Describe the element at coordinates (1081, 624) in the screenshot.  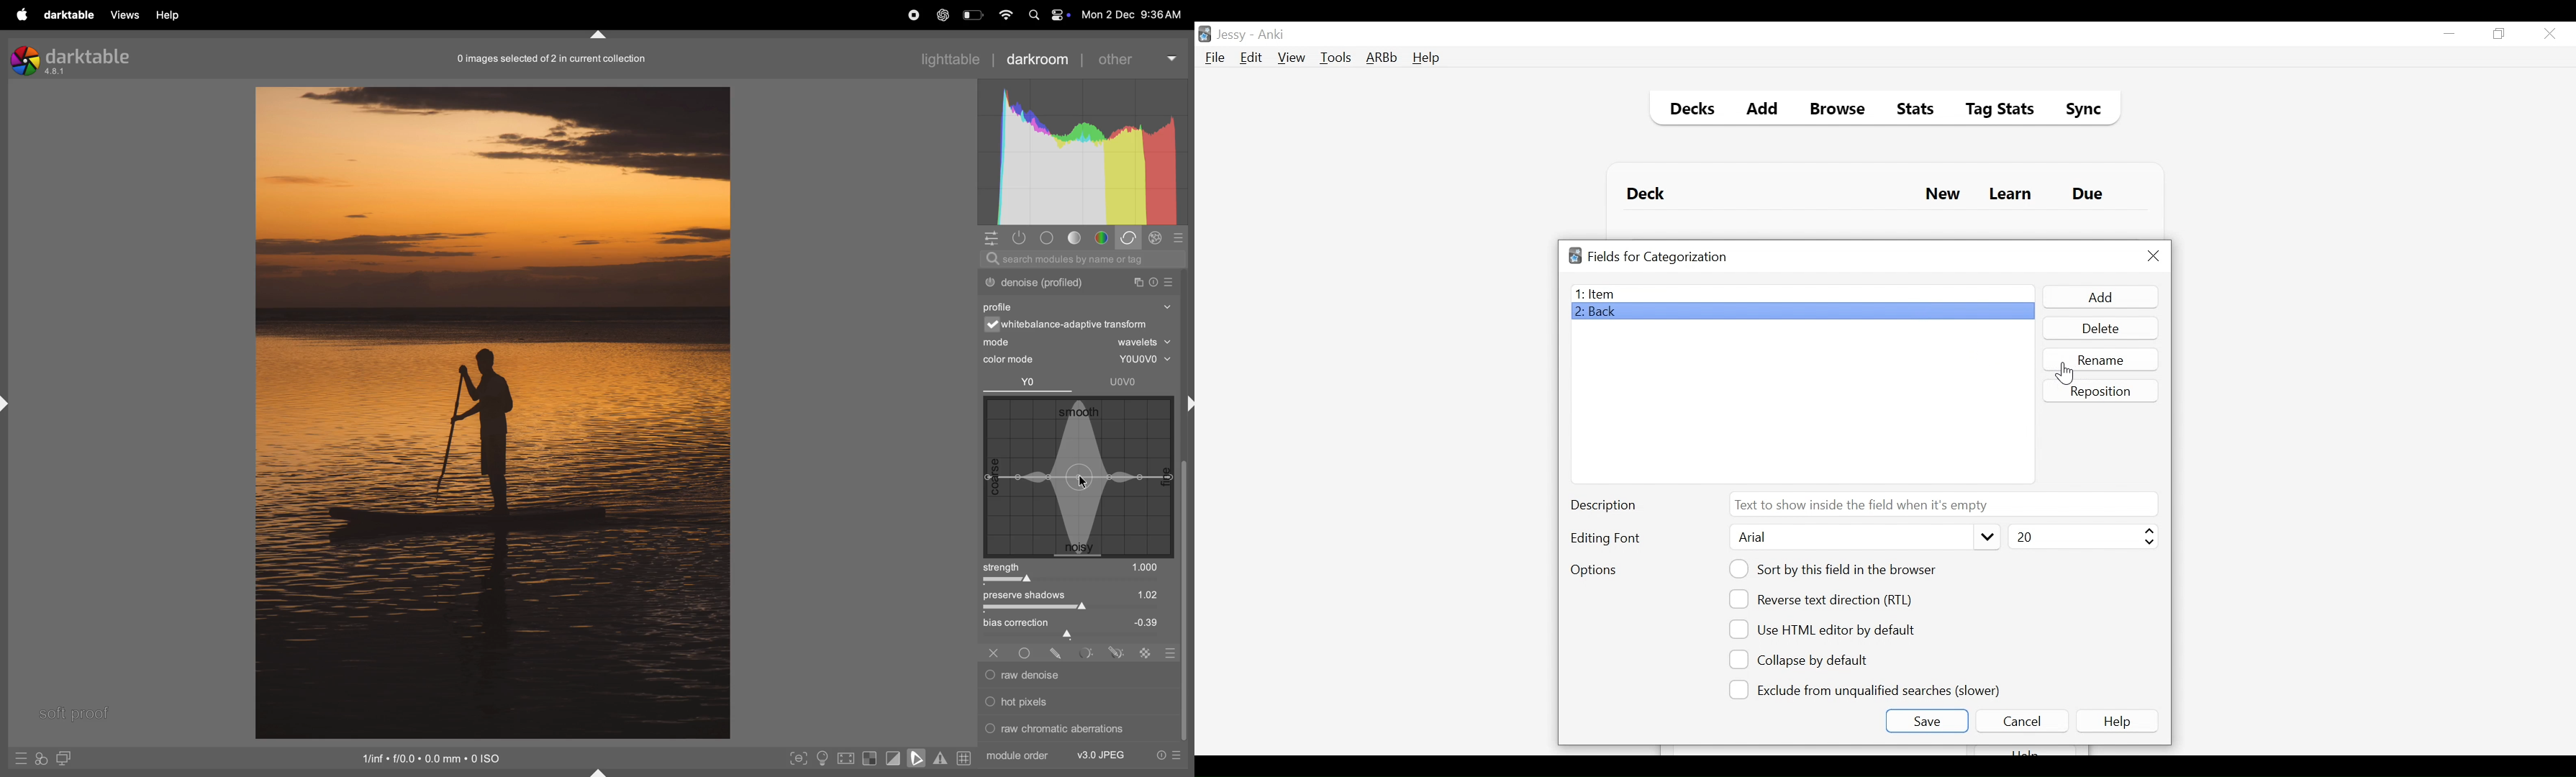
I see `bias correction` at that location.